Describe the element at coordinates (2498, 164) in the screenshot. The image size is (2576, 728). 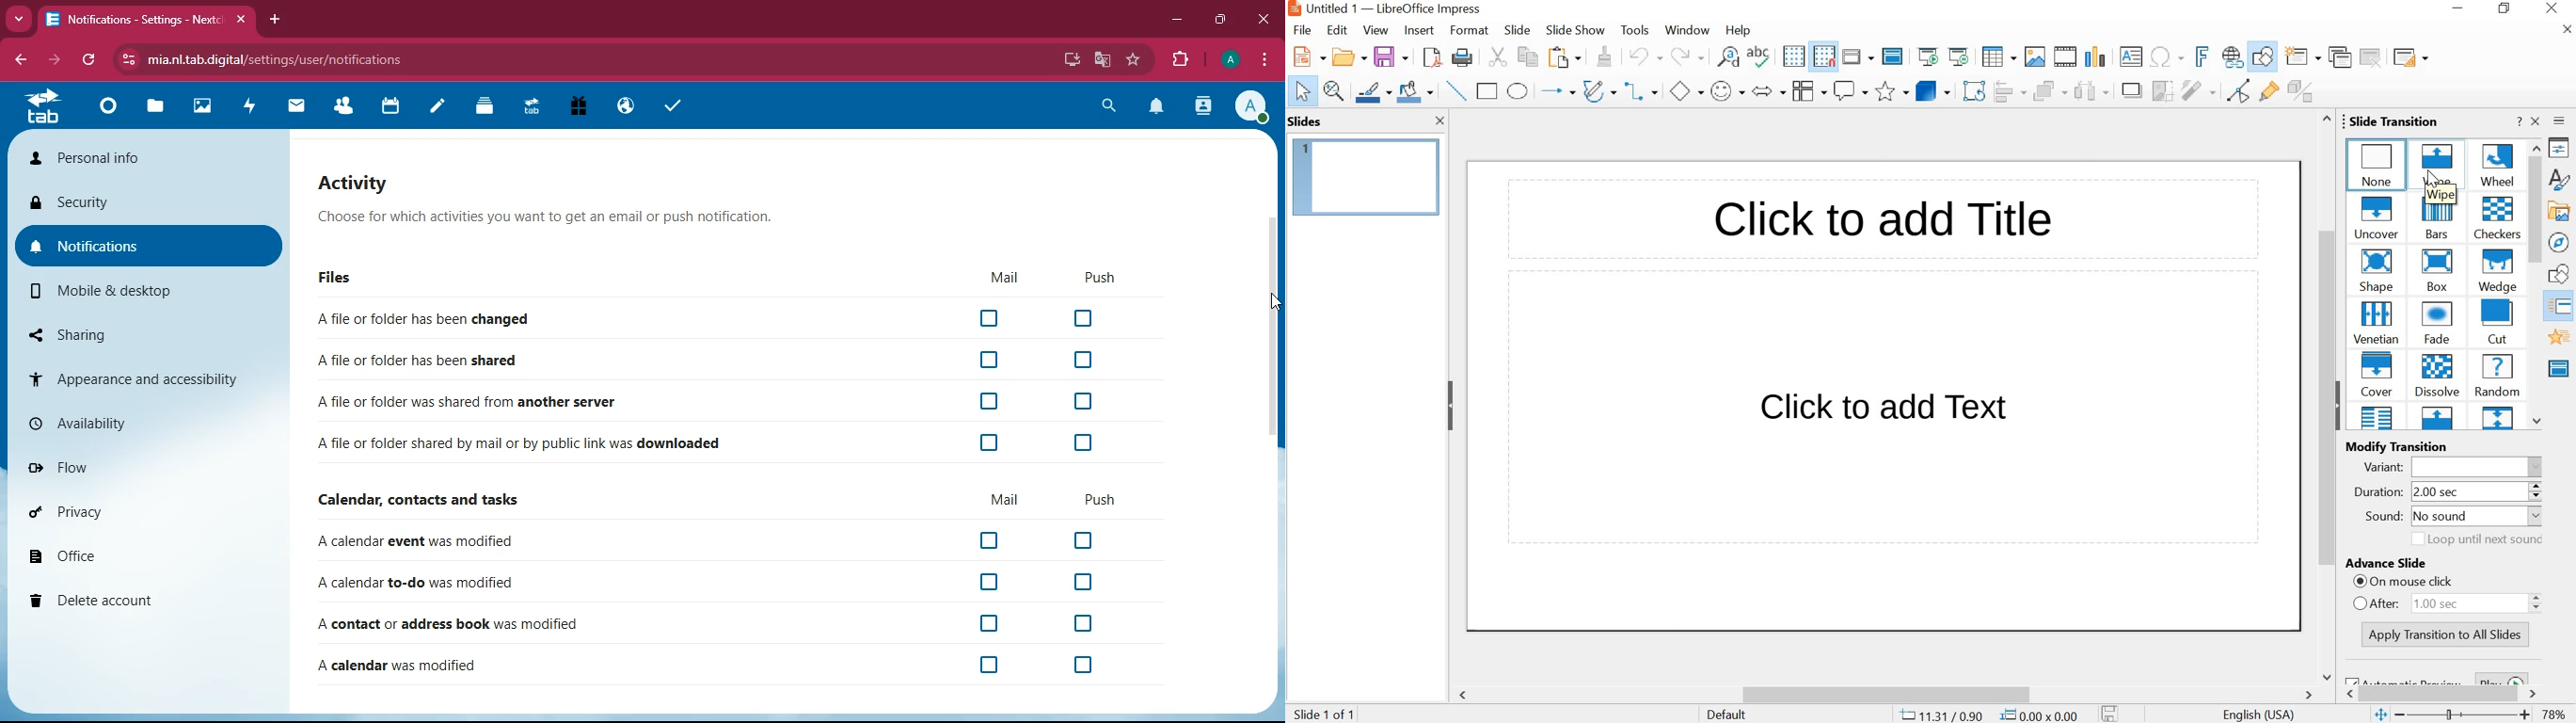
I see `WHEEL` at that location.